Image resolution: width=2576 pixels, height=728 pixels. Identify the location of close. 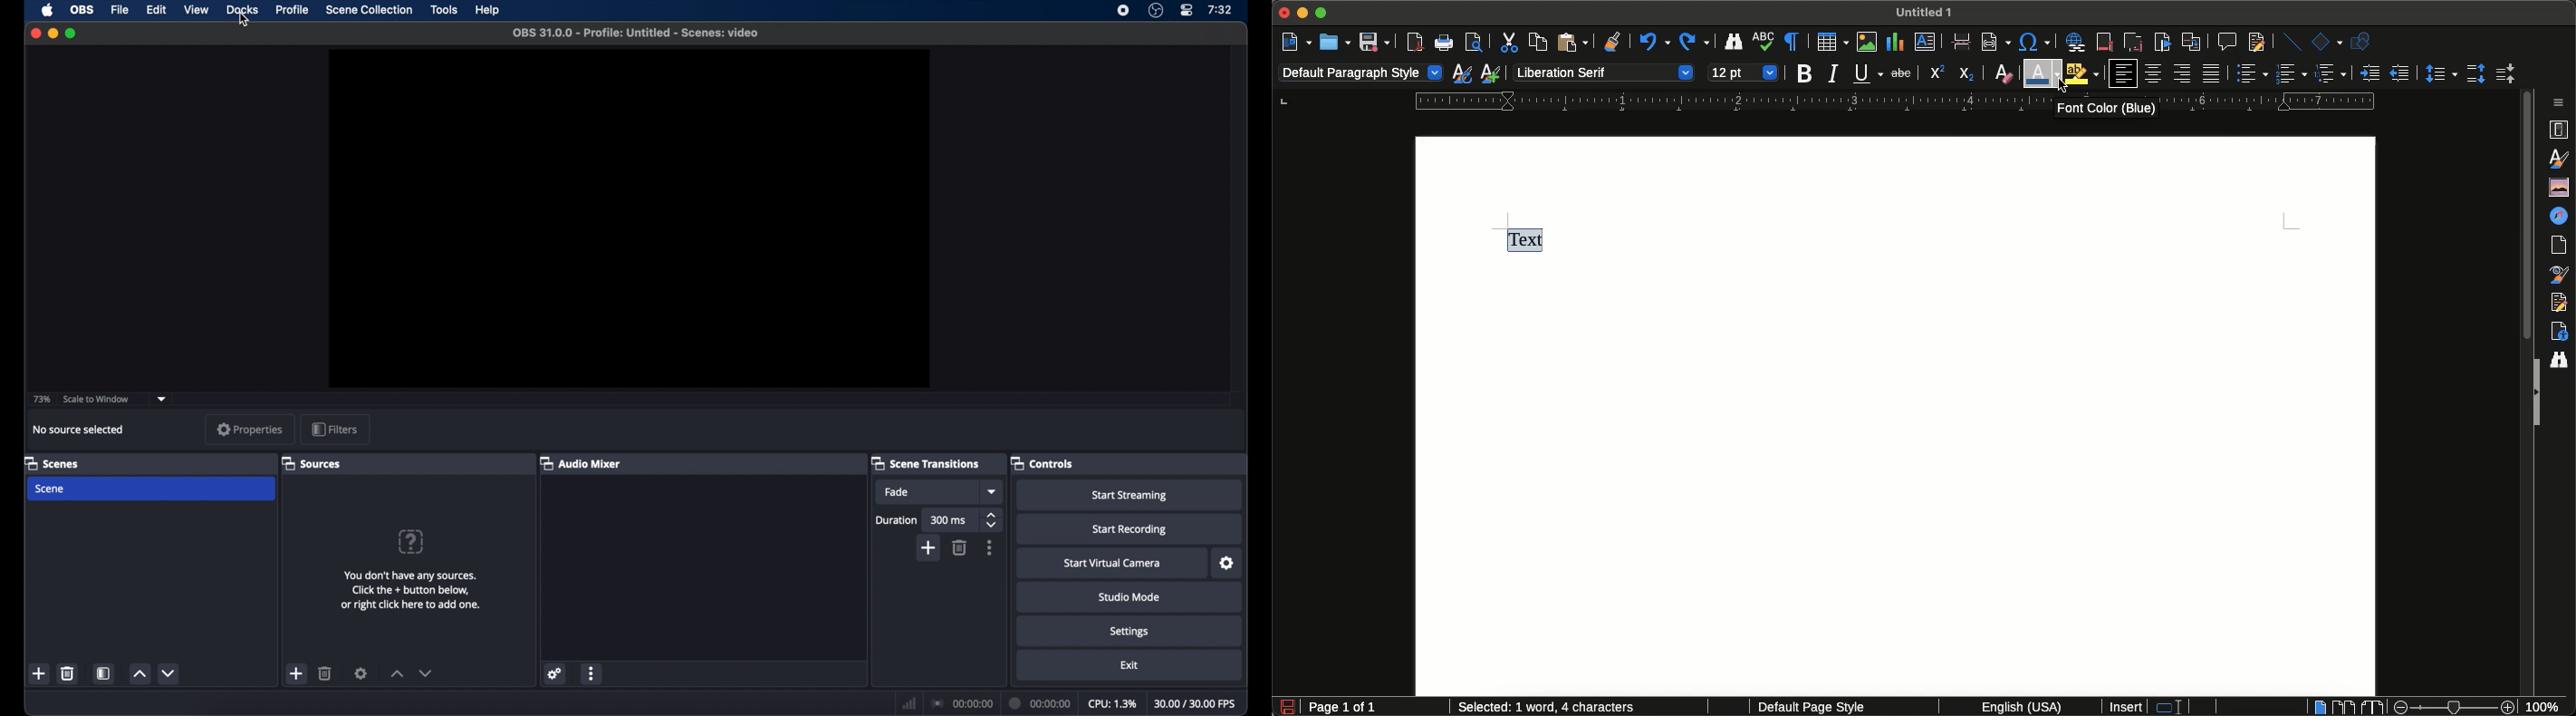
(36, 32).